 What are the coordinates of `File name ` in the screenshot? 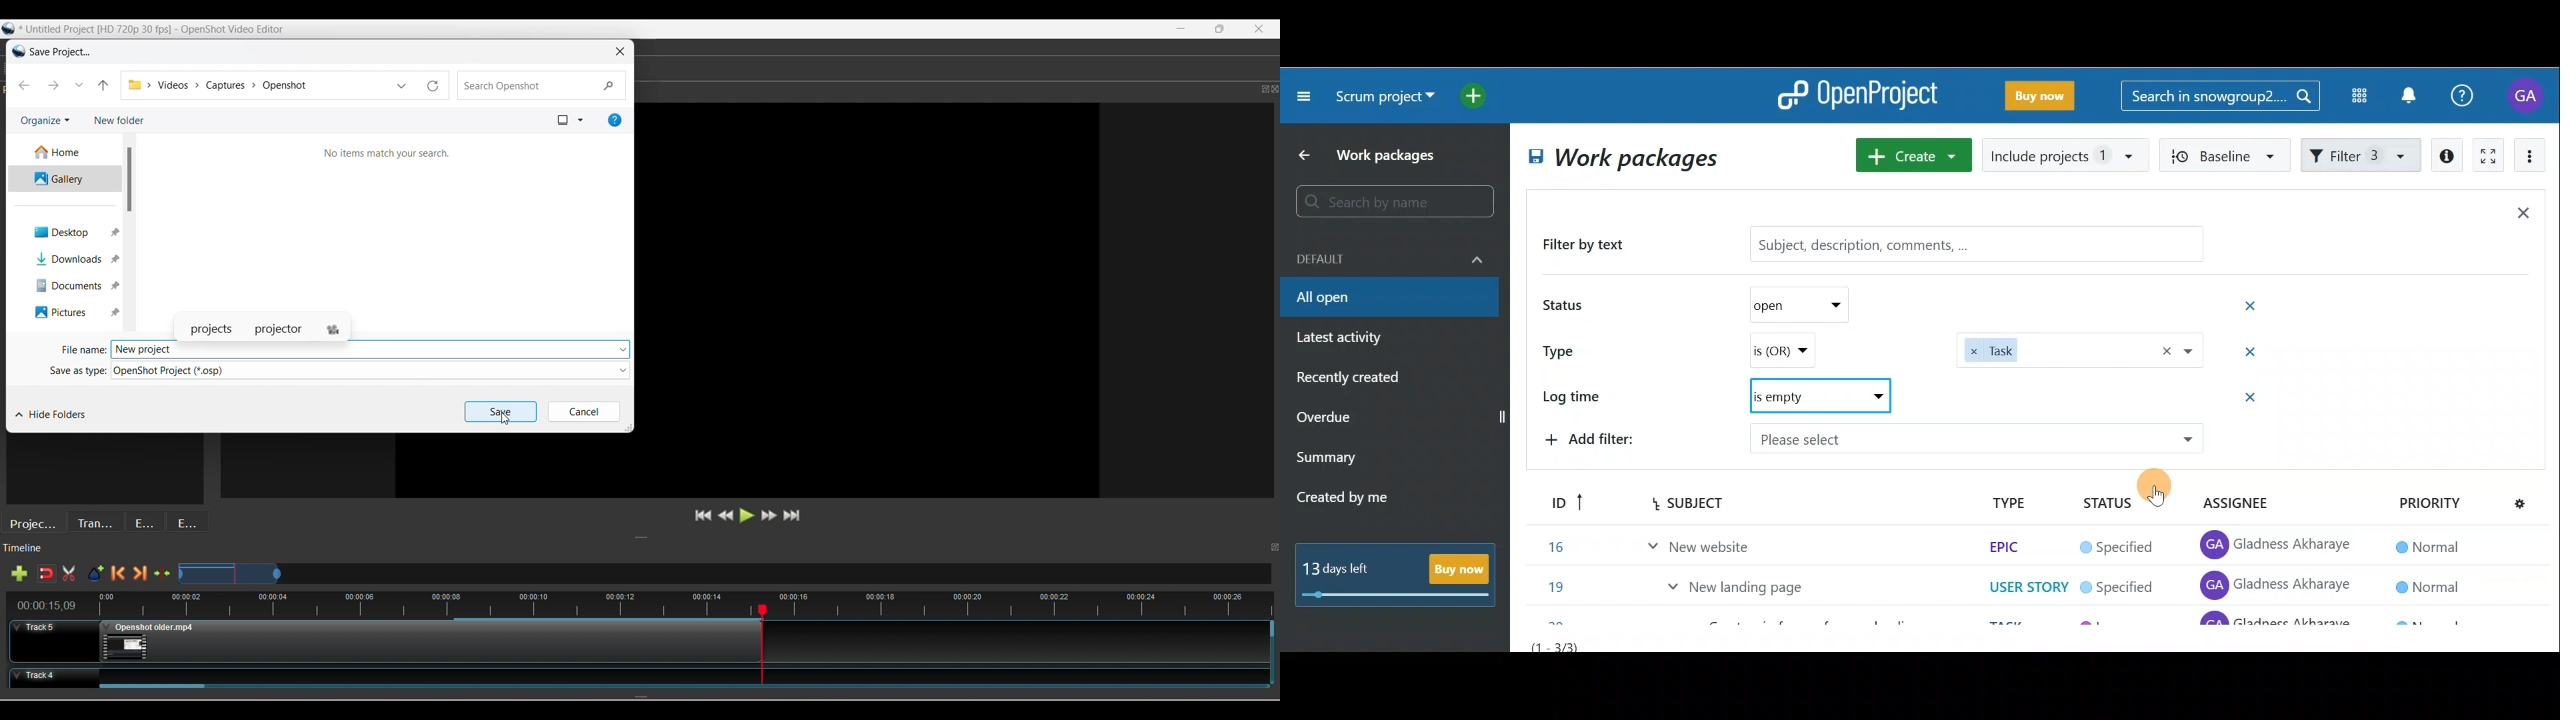 It's located at (81, 351).